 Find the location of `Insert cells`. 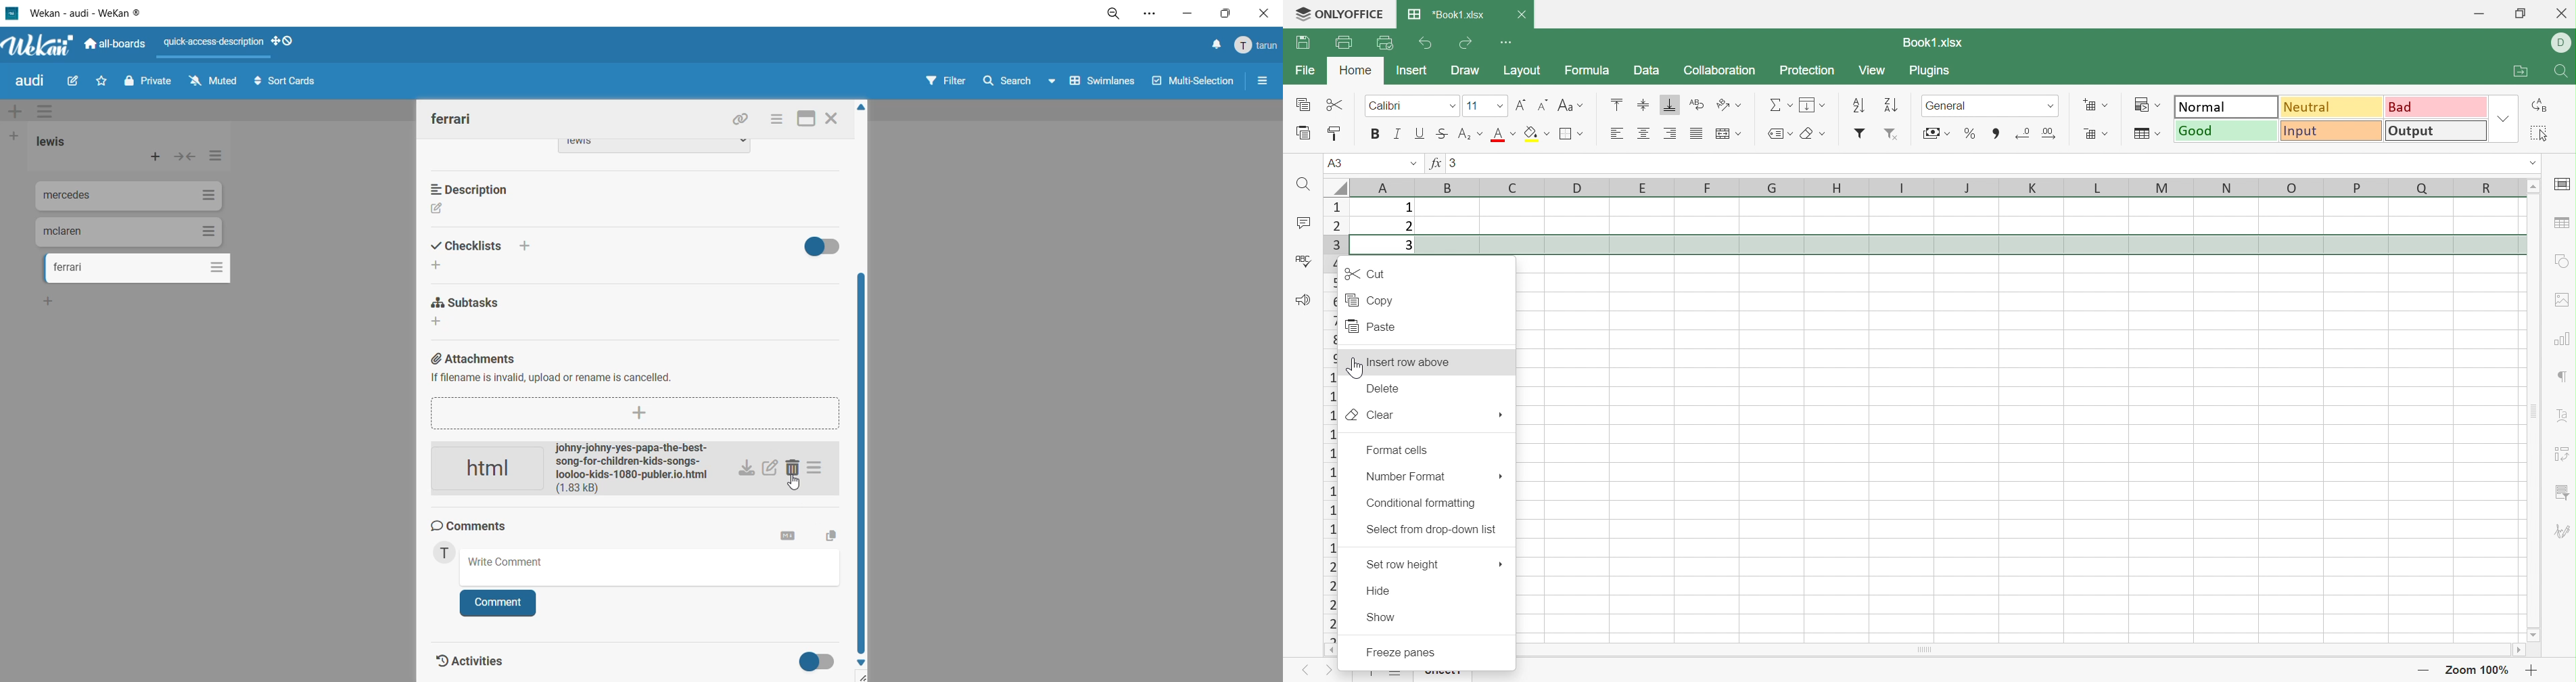

Insert cells is located at coordinates (2086, 133).